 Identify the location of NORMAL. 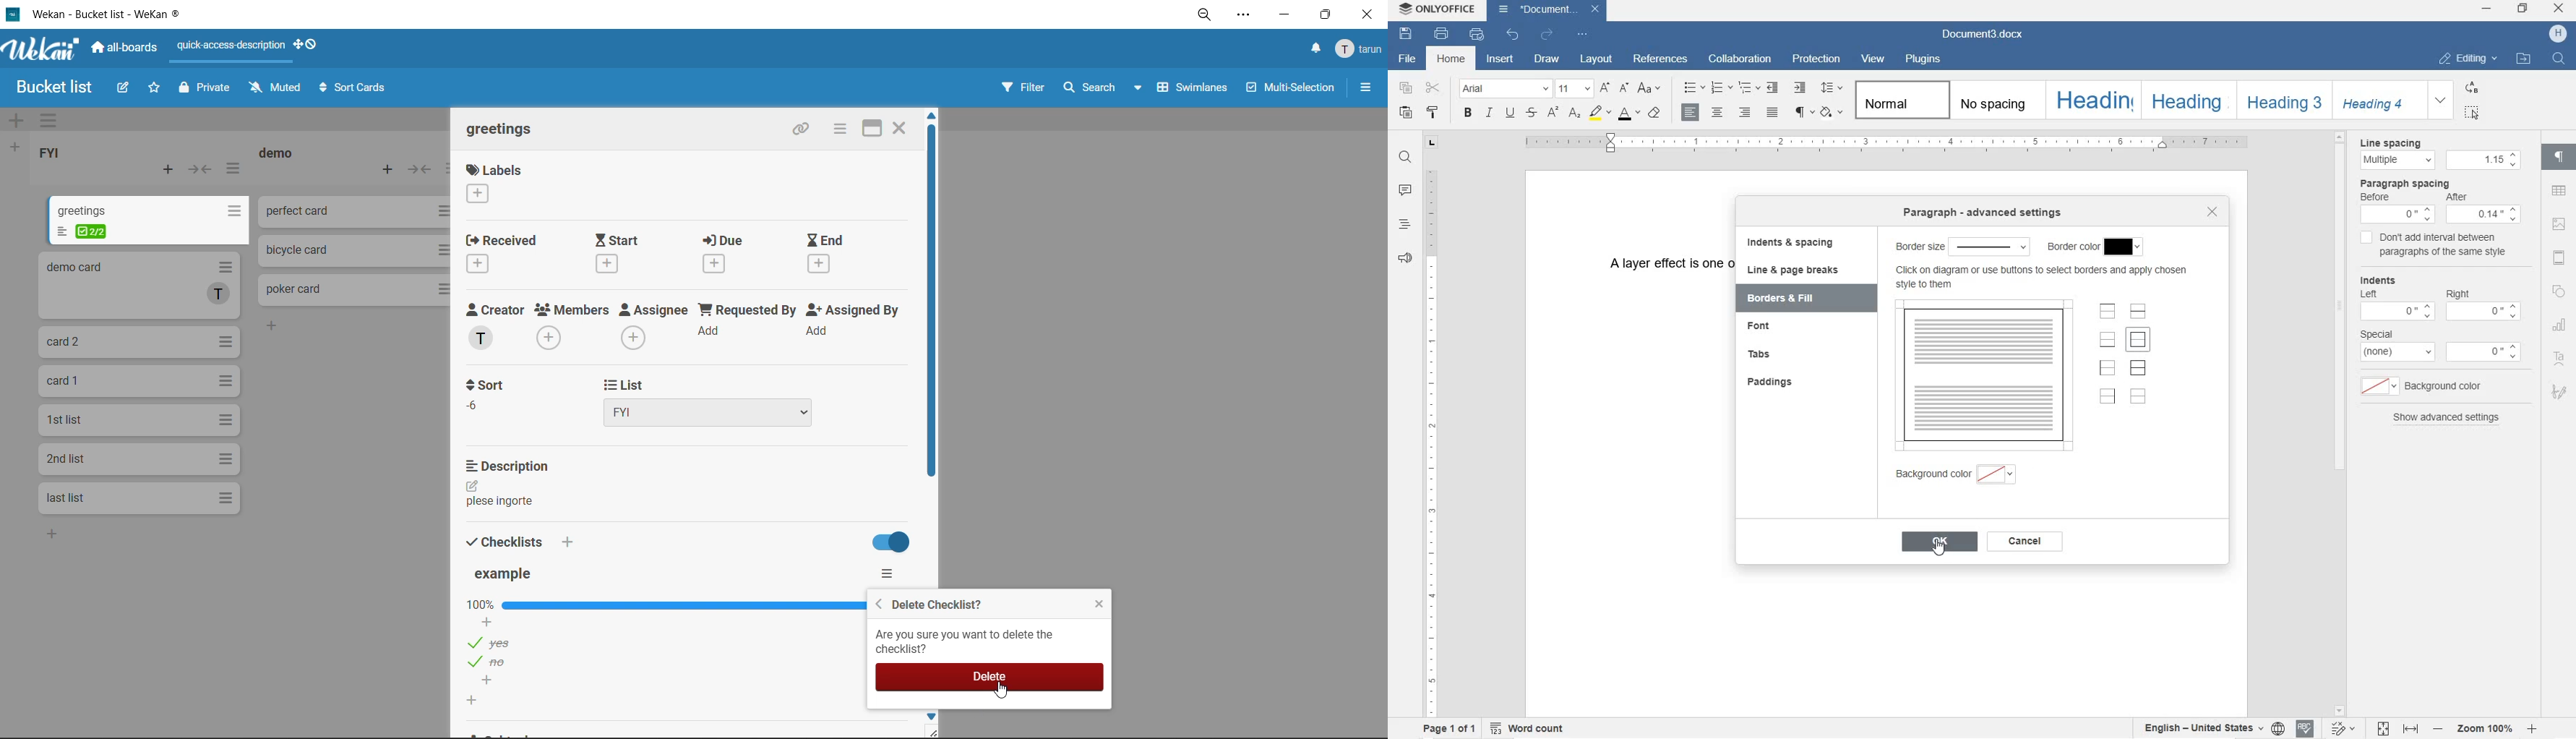
(1899, 98).